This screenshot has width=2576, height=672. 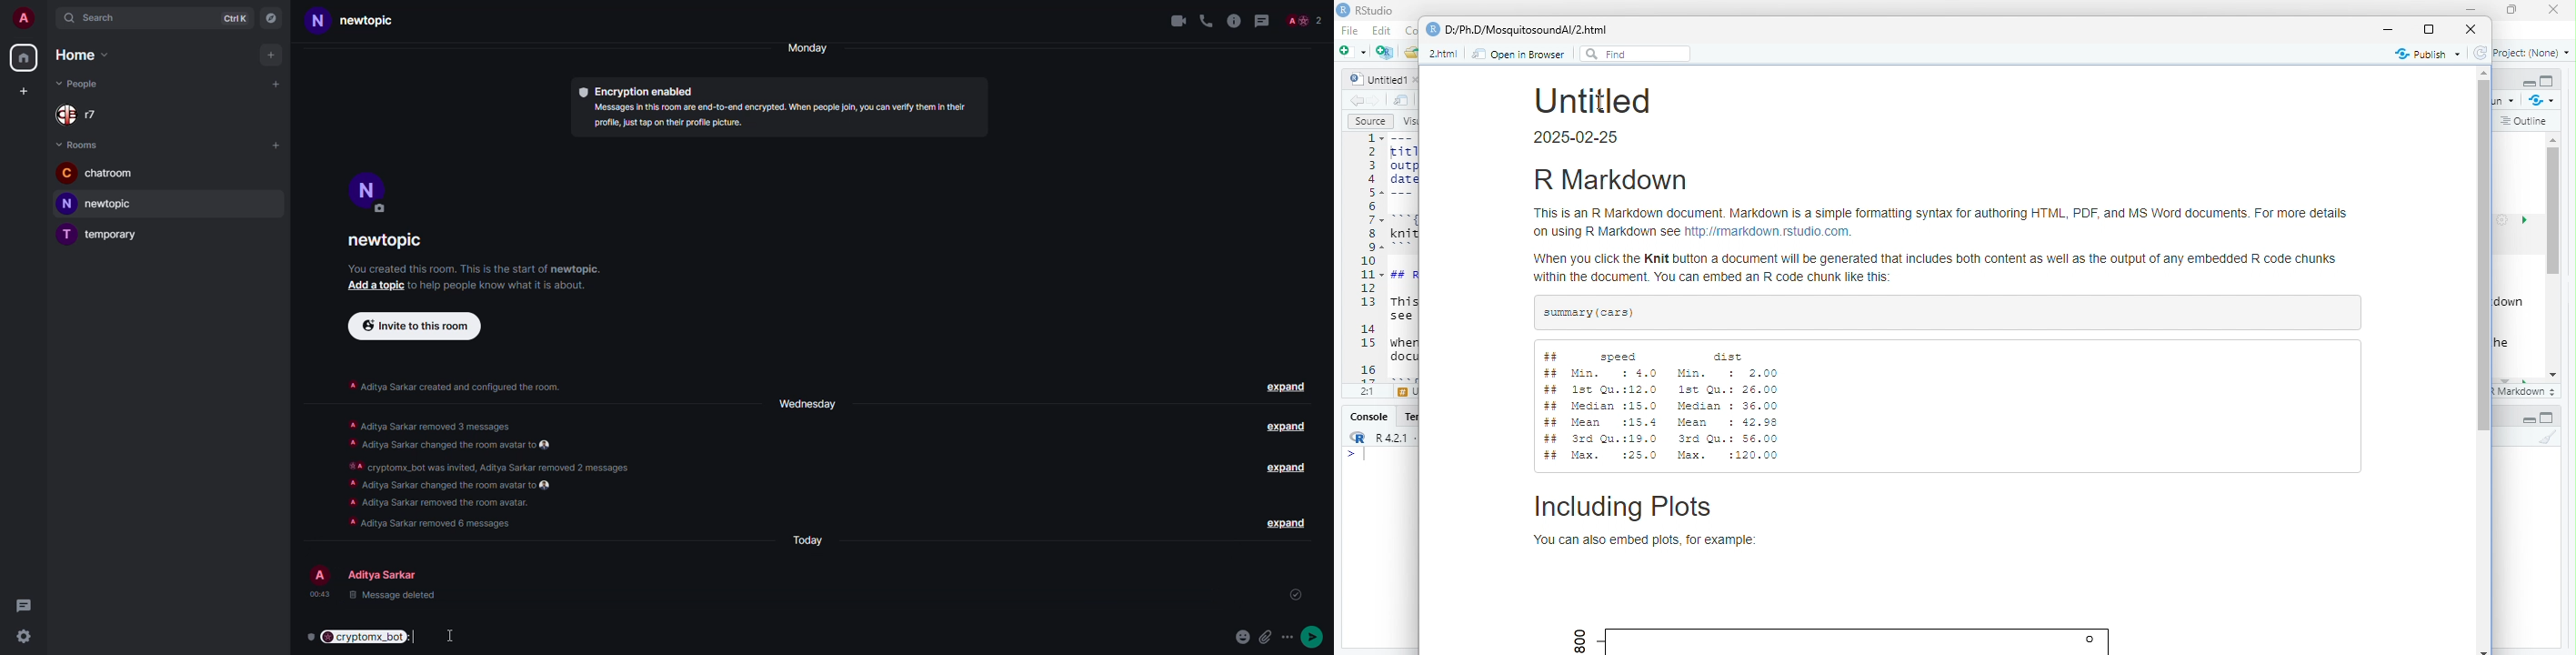 I want to click on Untitied1, so click(x=1378, y=79).